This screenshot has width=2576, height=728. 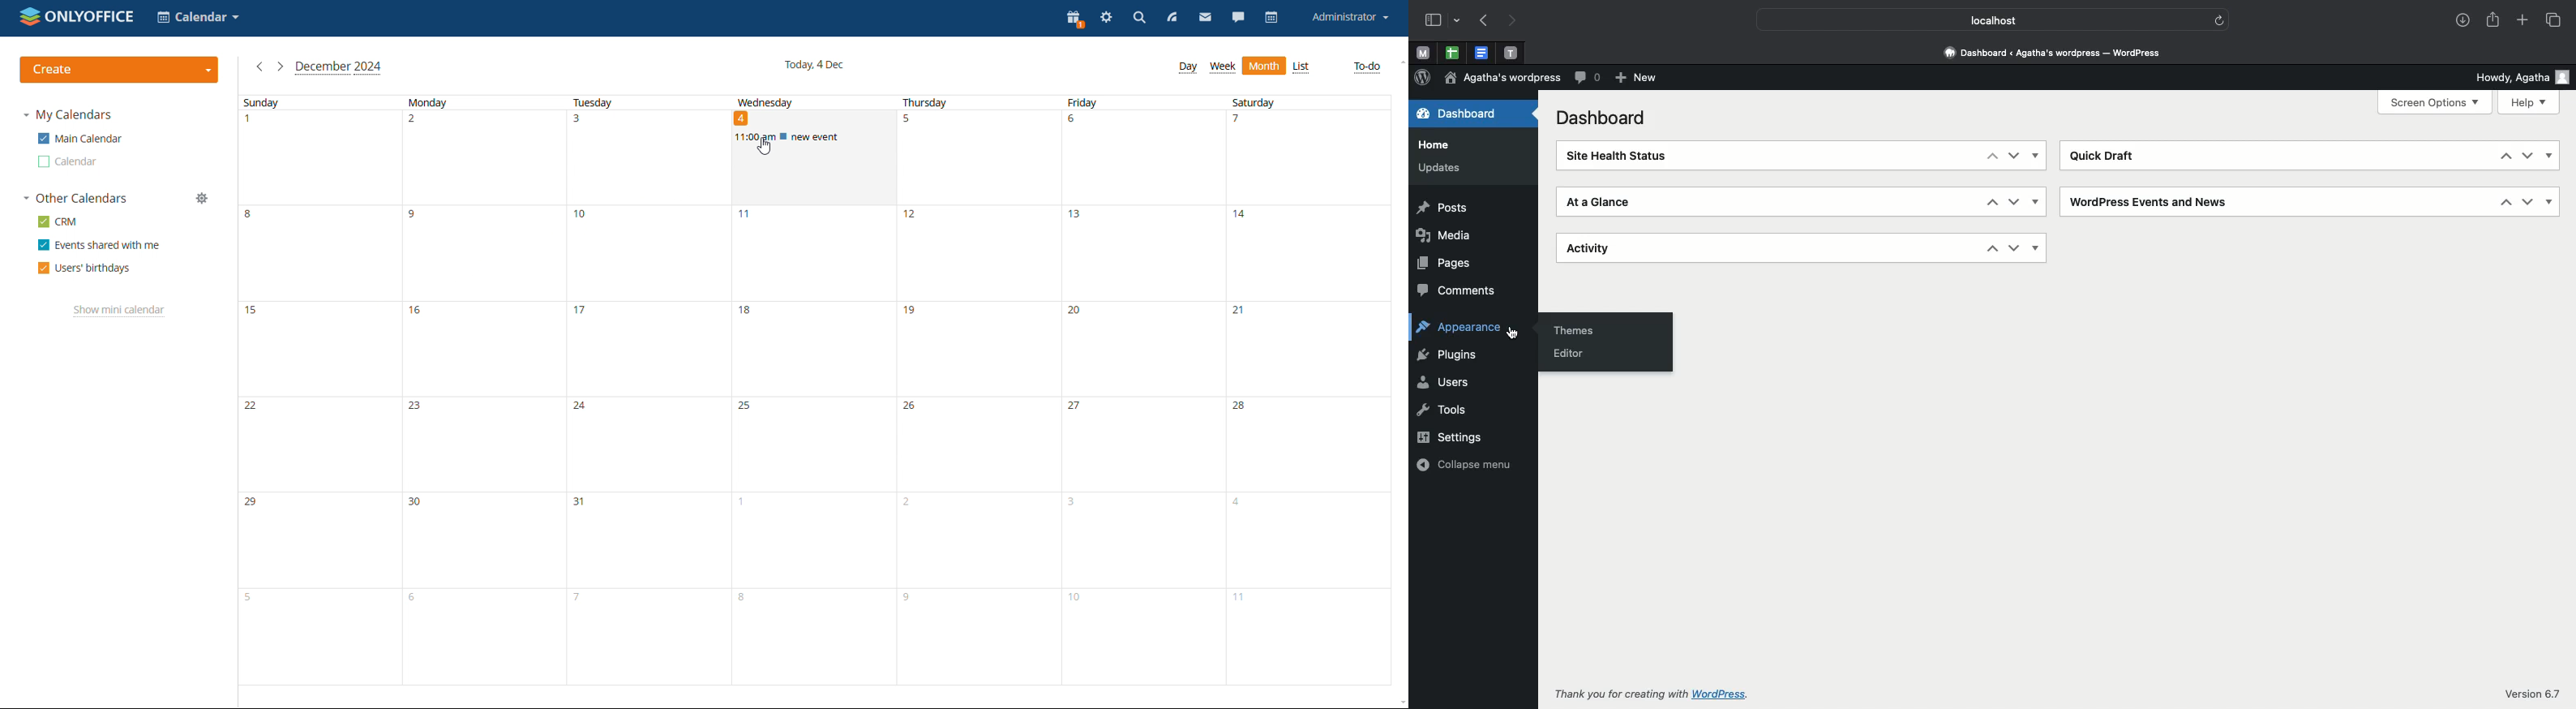 I want to click on select application, so click(x=197, y=17).